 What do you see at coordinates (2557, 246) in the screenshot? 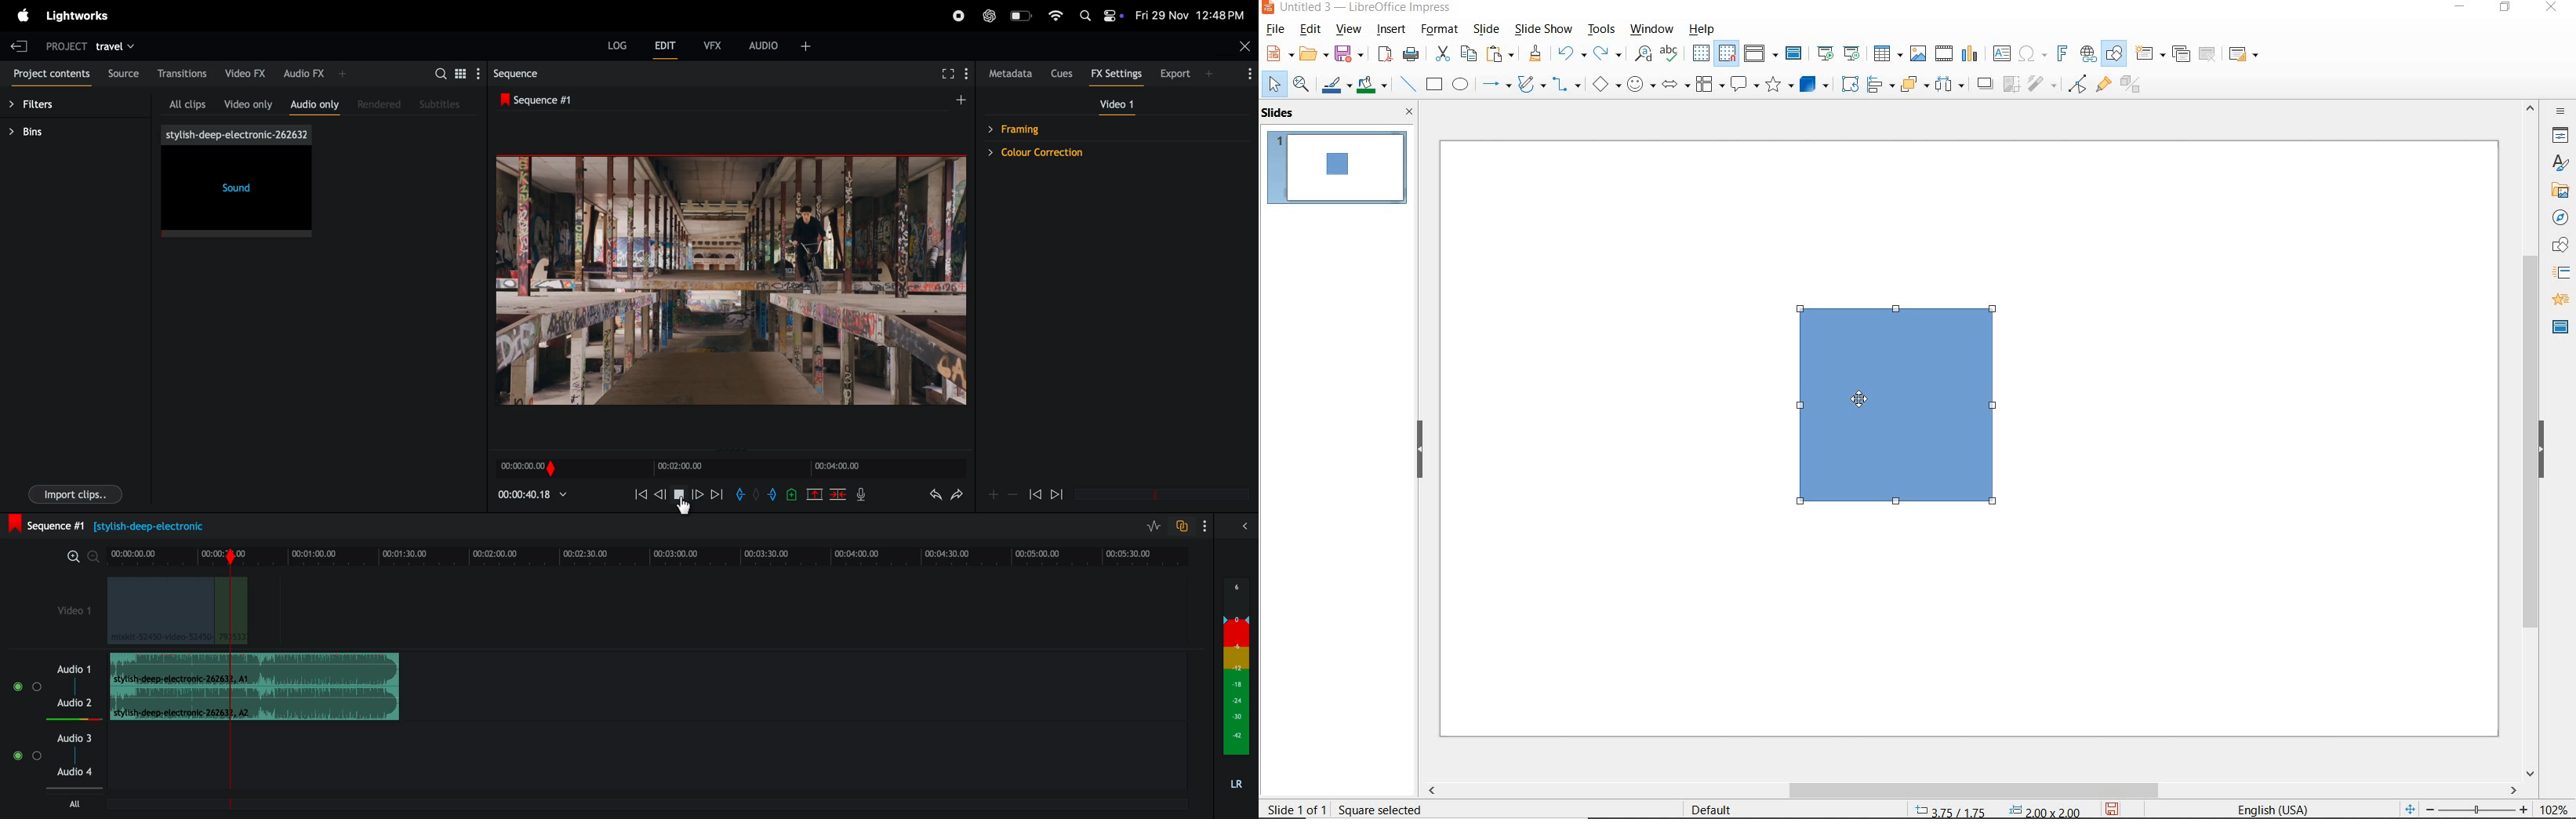
I see `shapes` at bounding box center [2557, 246].